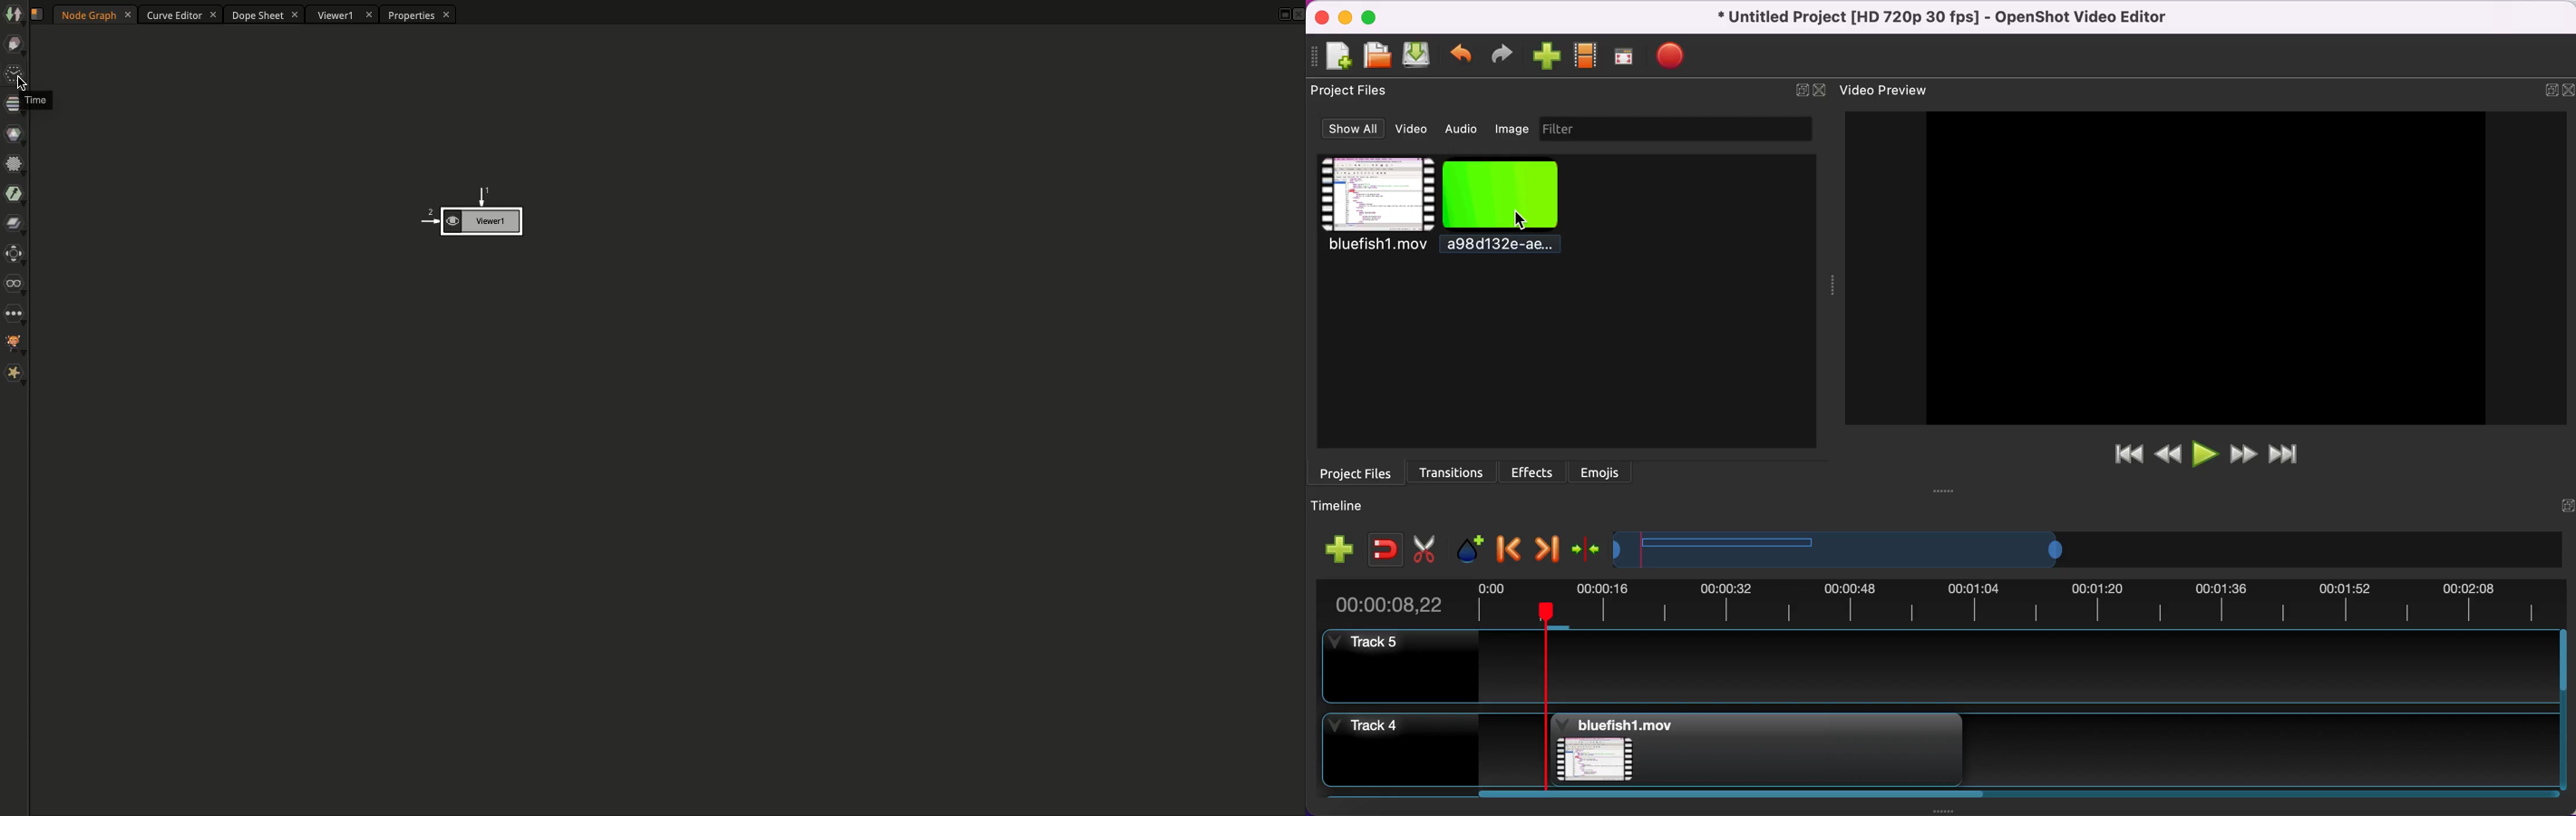  Describe the element at coordinates (1551, 548) in the screenshot. I see `next marker` at that location.